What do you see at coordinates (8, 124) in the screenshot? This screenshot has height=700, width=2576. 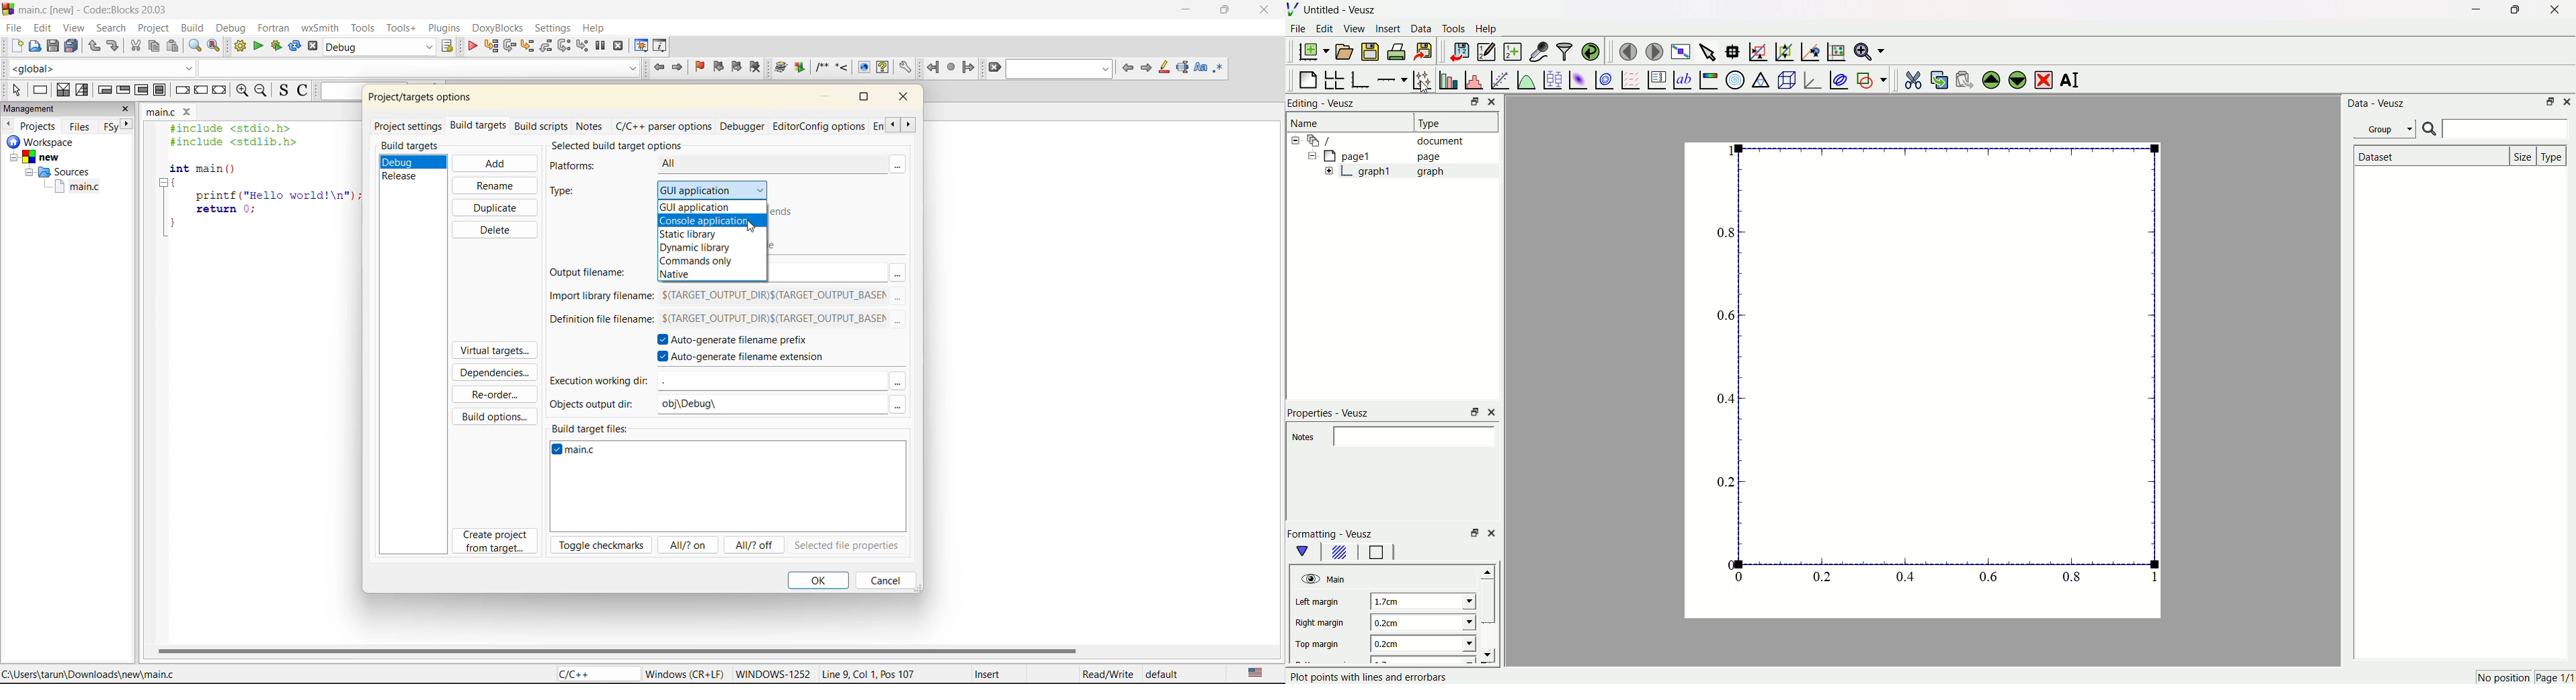 I see `previous` at bounding box center [8, 124].